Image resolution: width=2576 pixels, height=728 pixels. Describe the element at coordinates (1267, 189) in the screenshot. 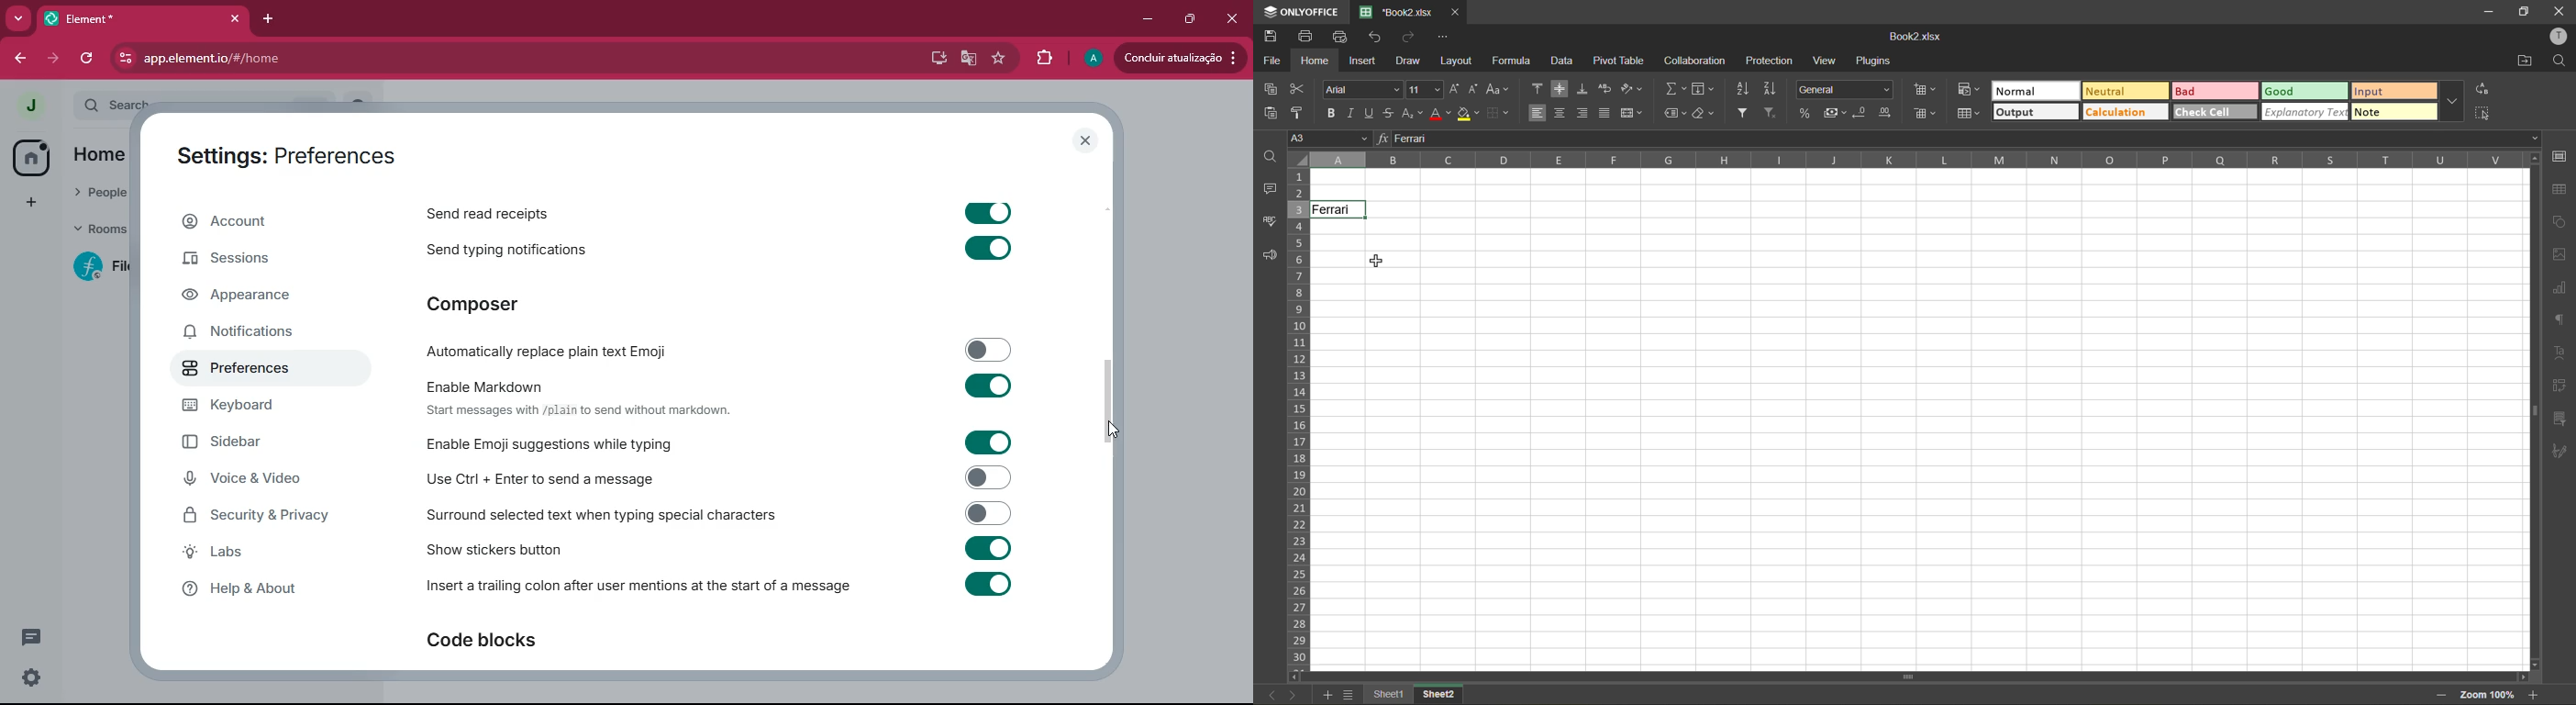

I see `comments` at that location.